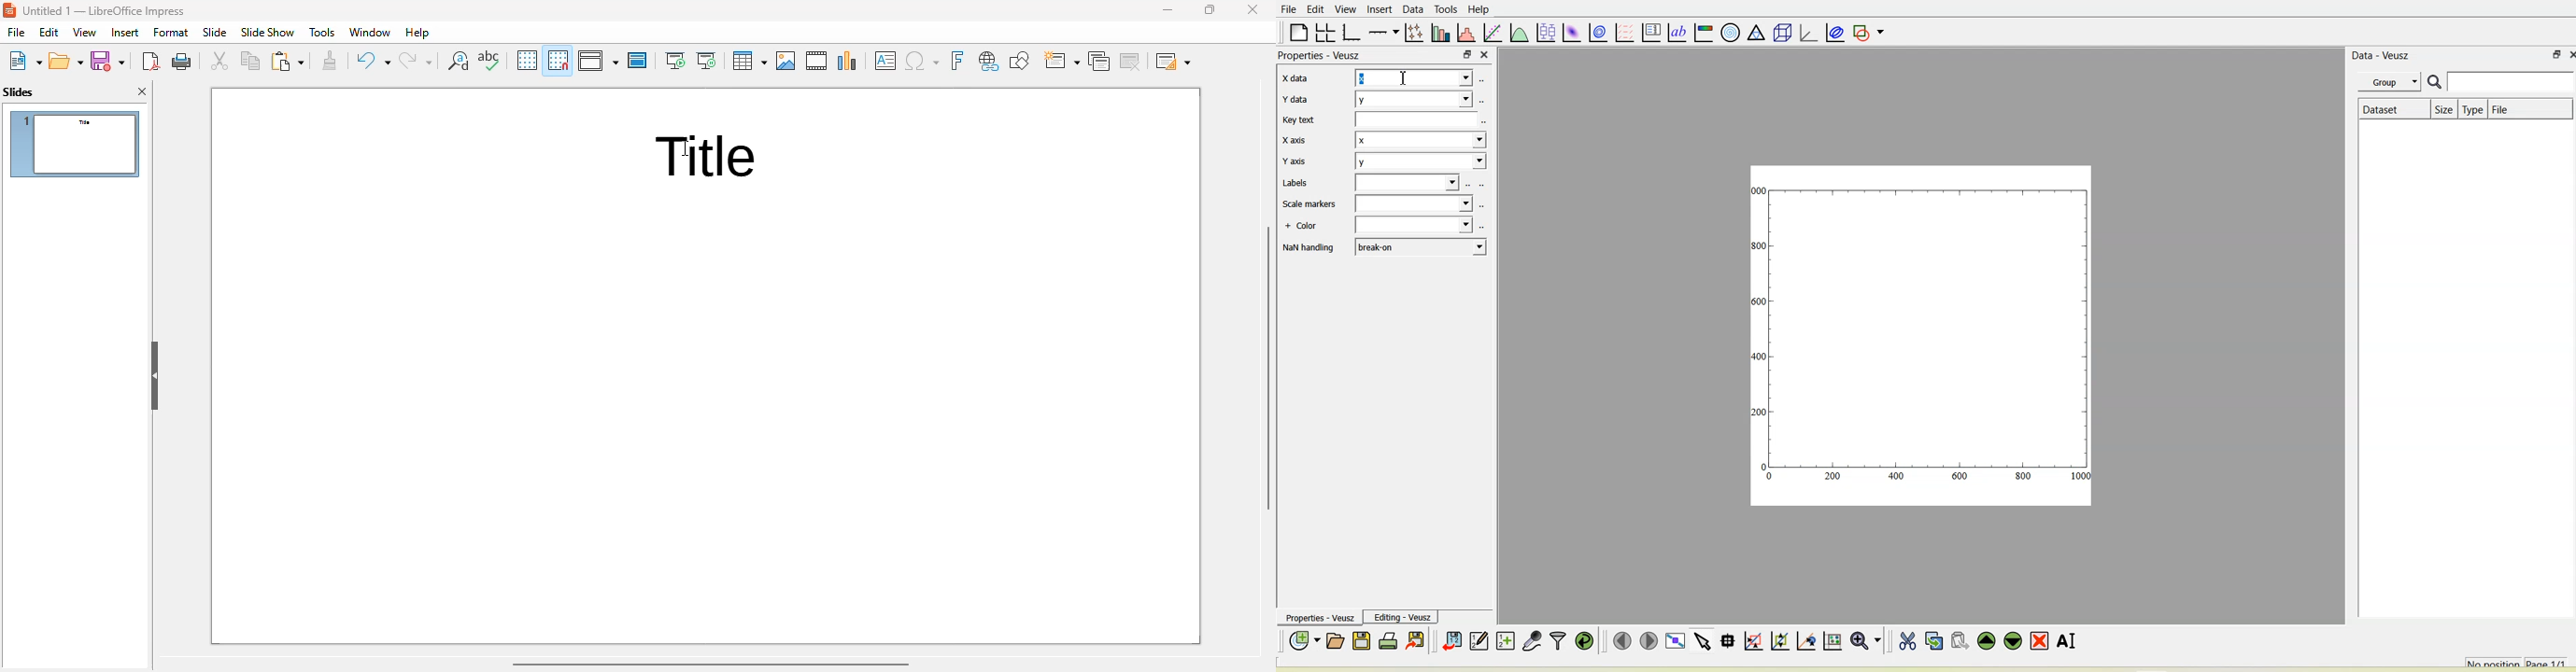  Describe the element at coordinates (150, 61) in the screenshot. I see `export directly as PDF` at that location.